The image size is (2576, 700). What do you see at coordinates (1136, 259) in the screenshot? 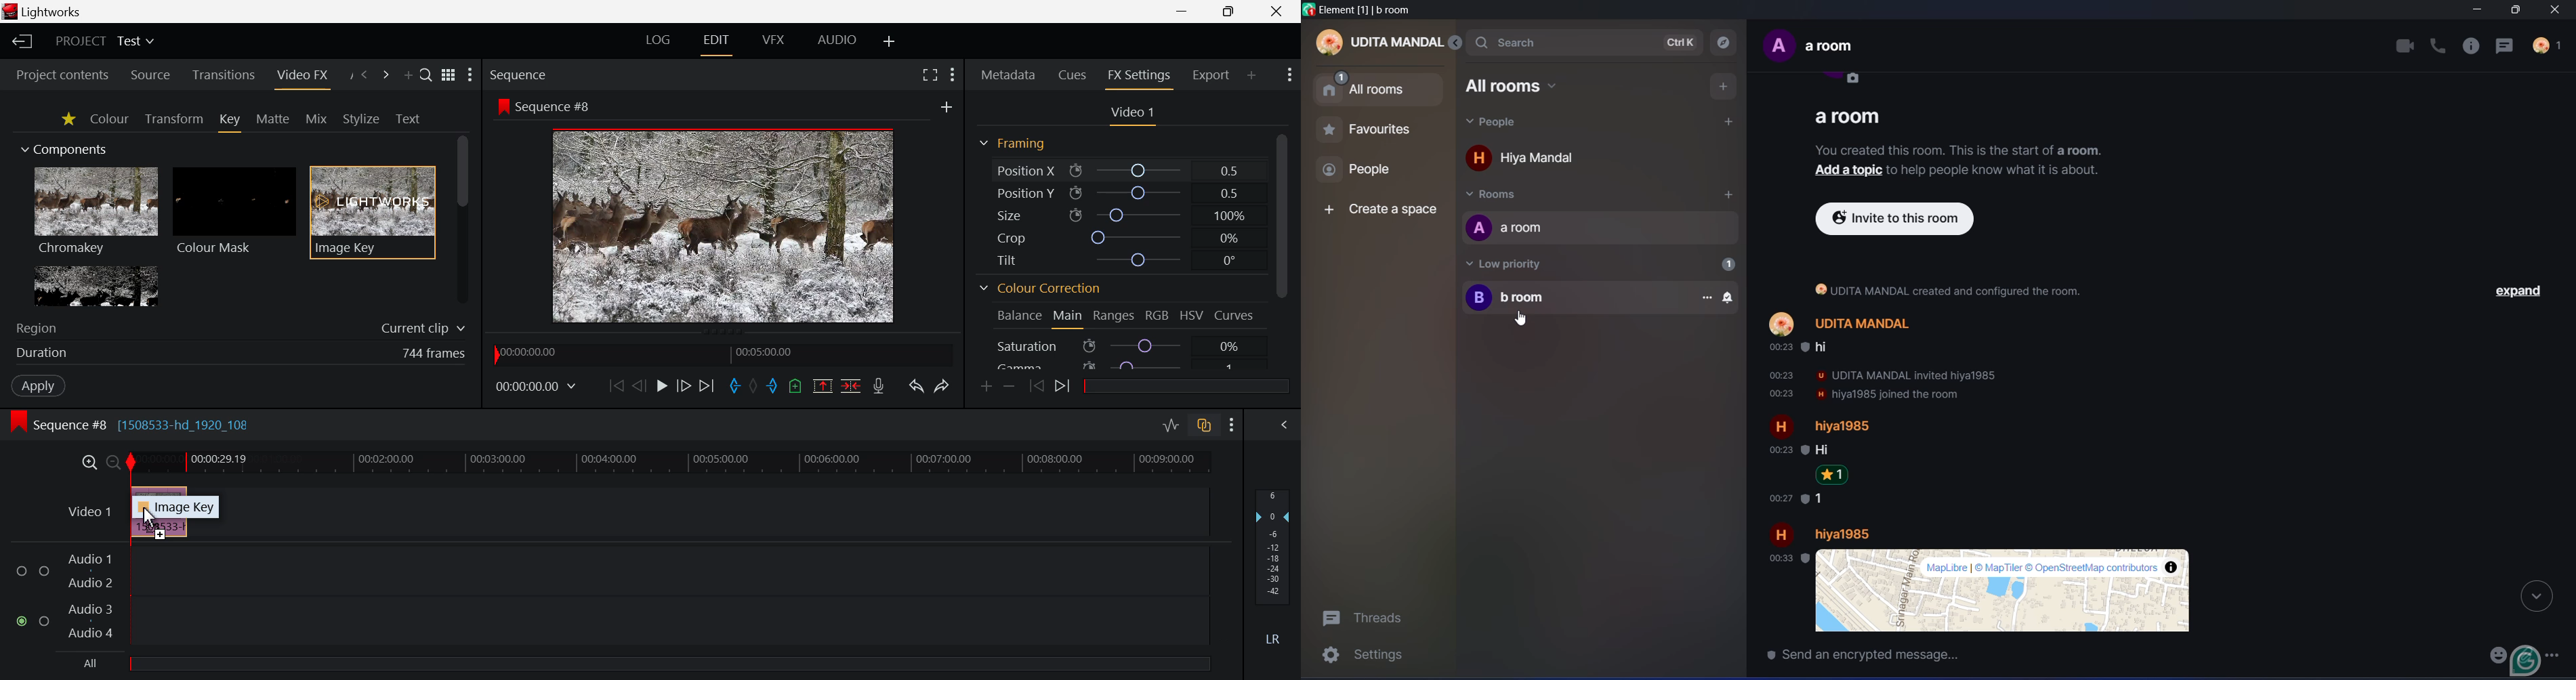
I see `tilt` at bounding box center [1136, 259].